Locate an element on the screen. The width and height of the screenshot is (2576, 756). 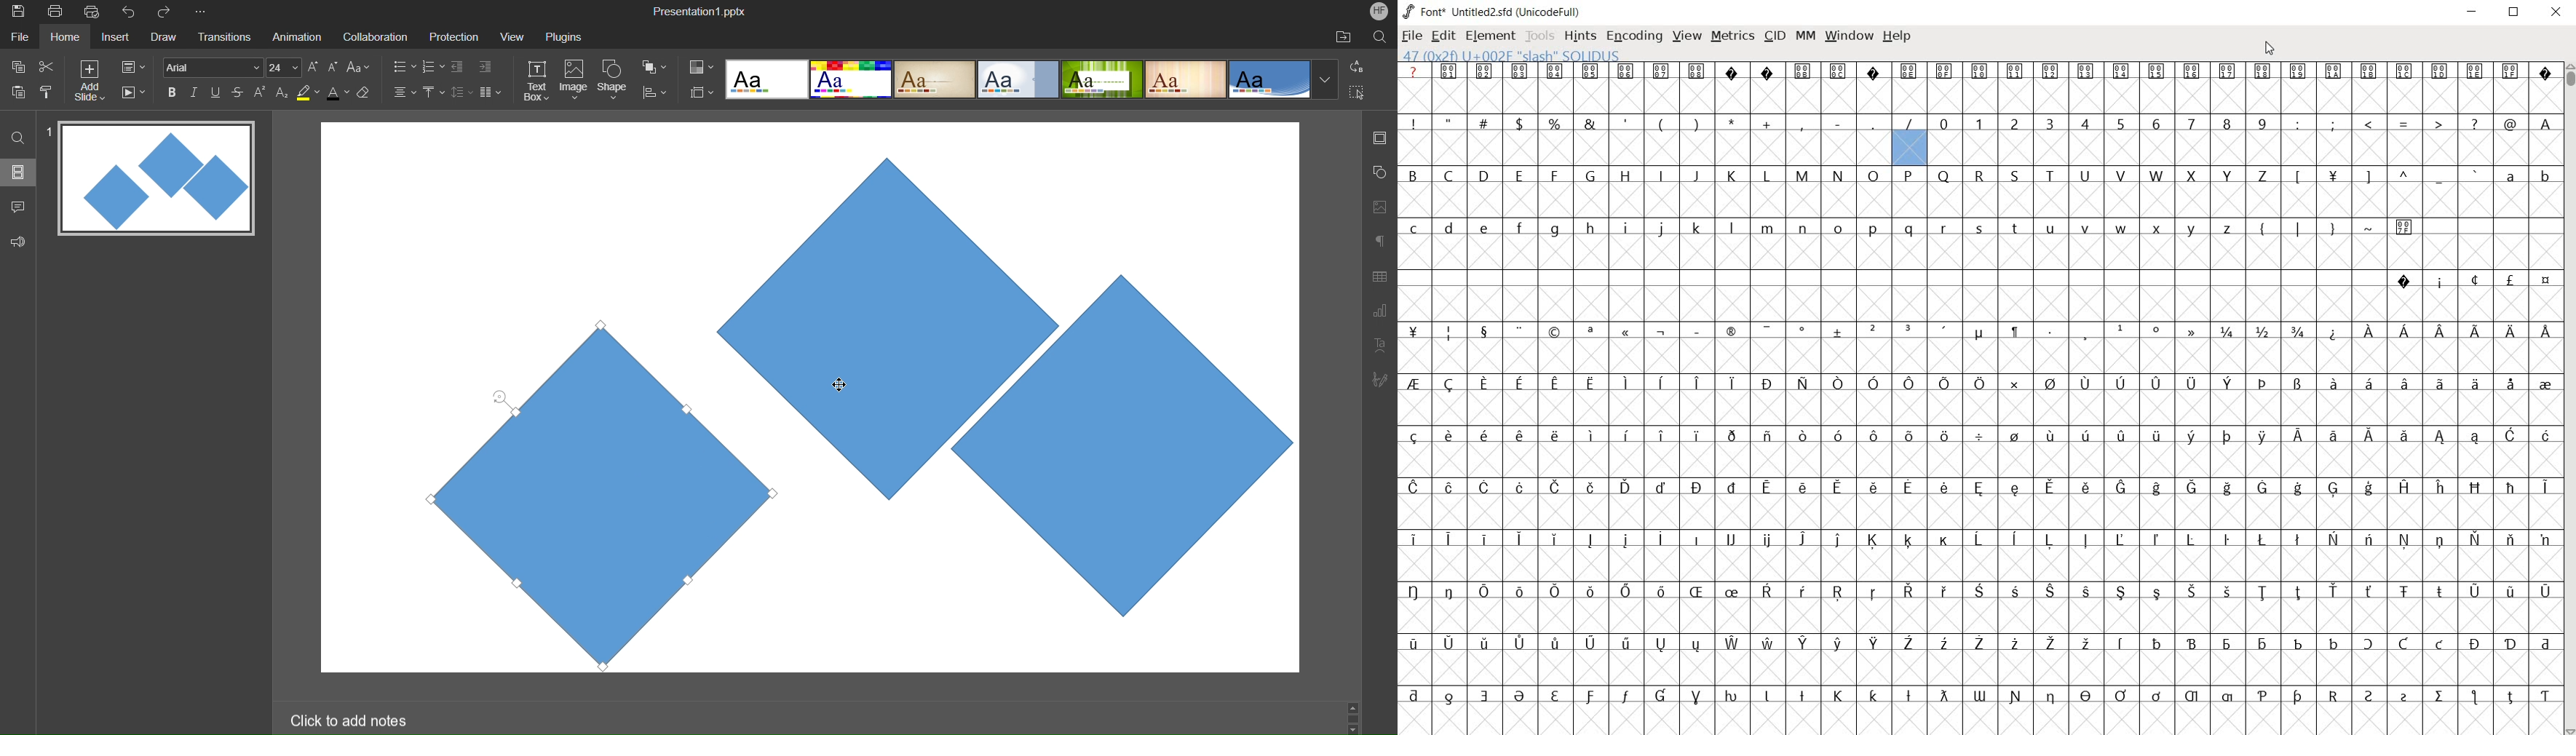
Increase Indent is located at coordinates (486, 65).